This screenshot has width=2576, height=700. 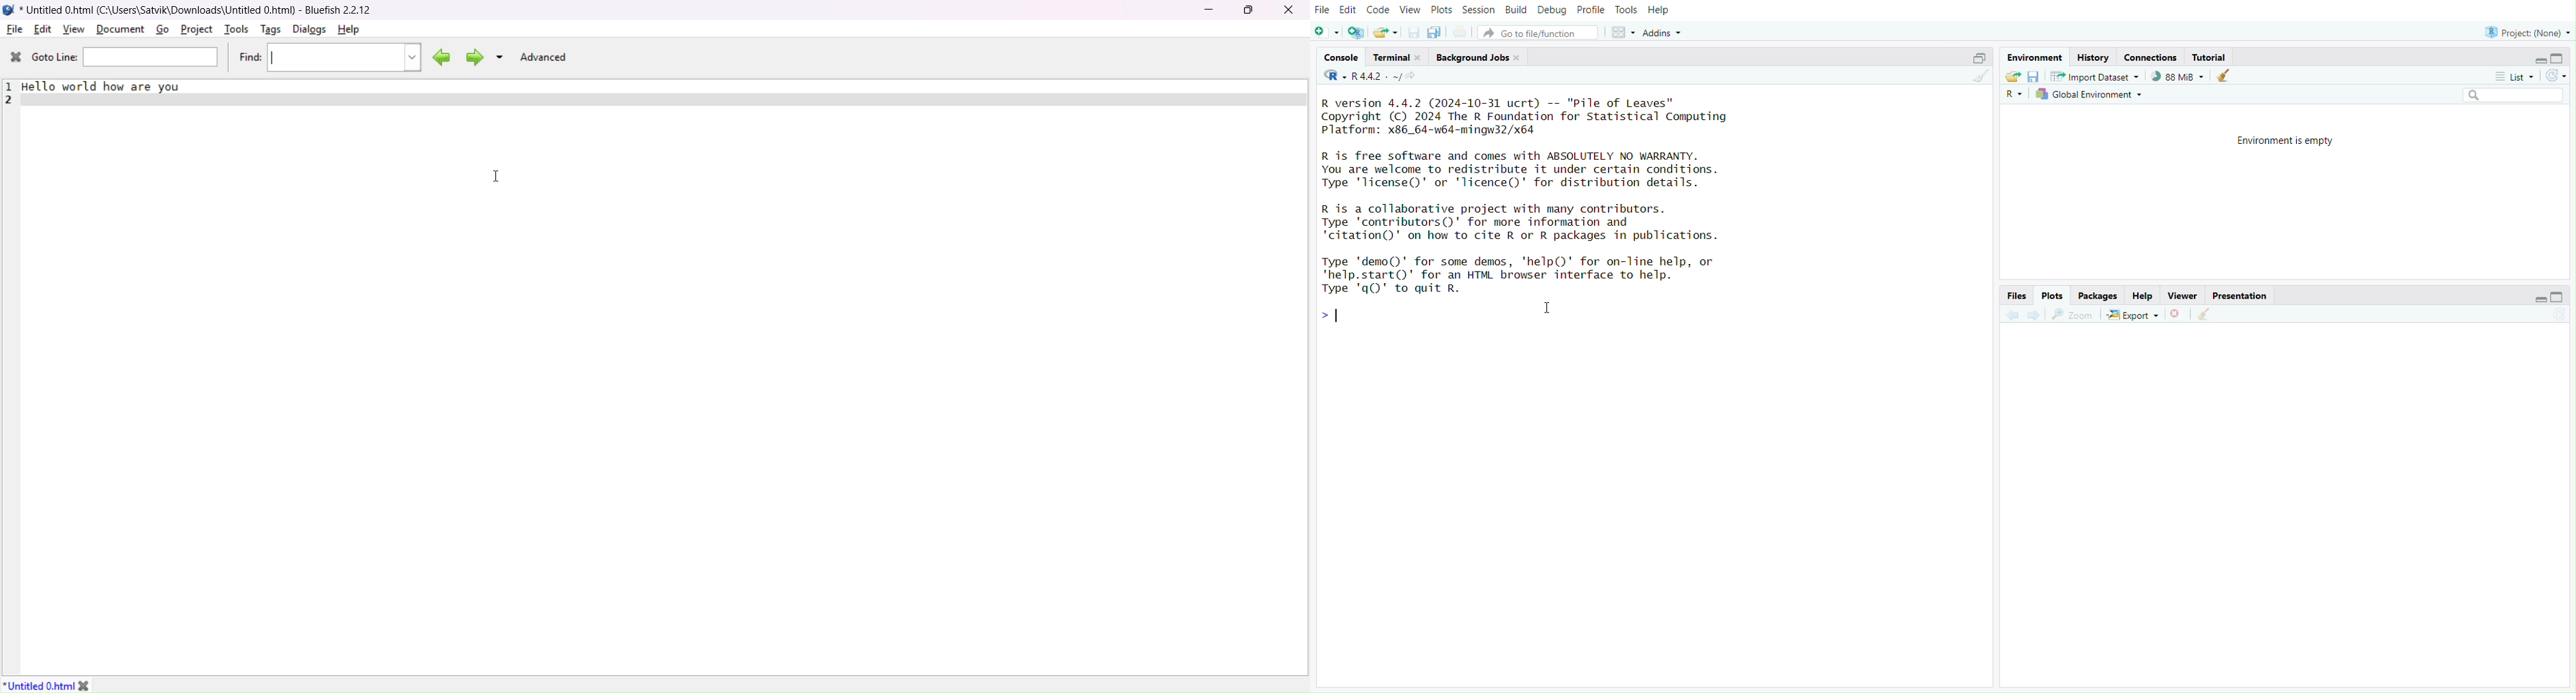 I want to click on Import Dataset, so click(x=2094, y=75).